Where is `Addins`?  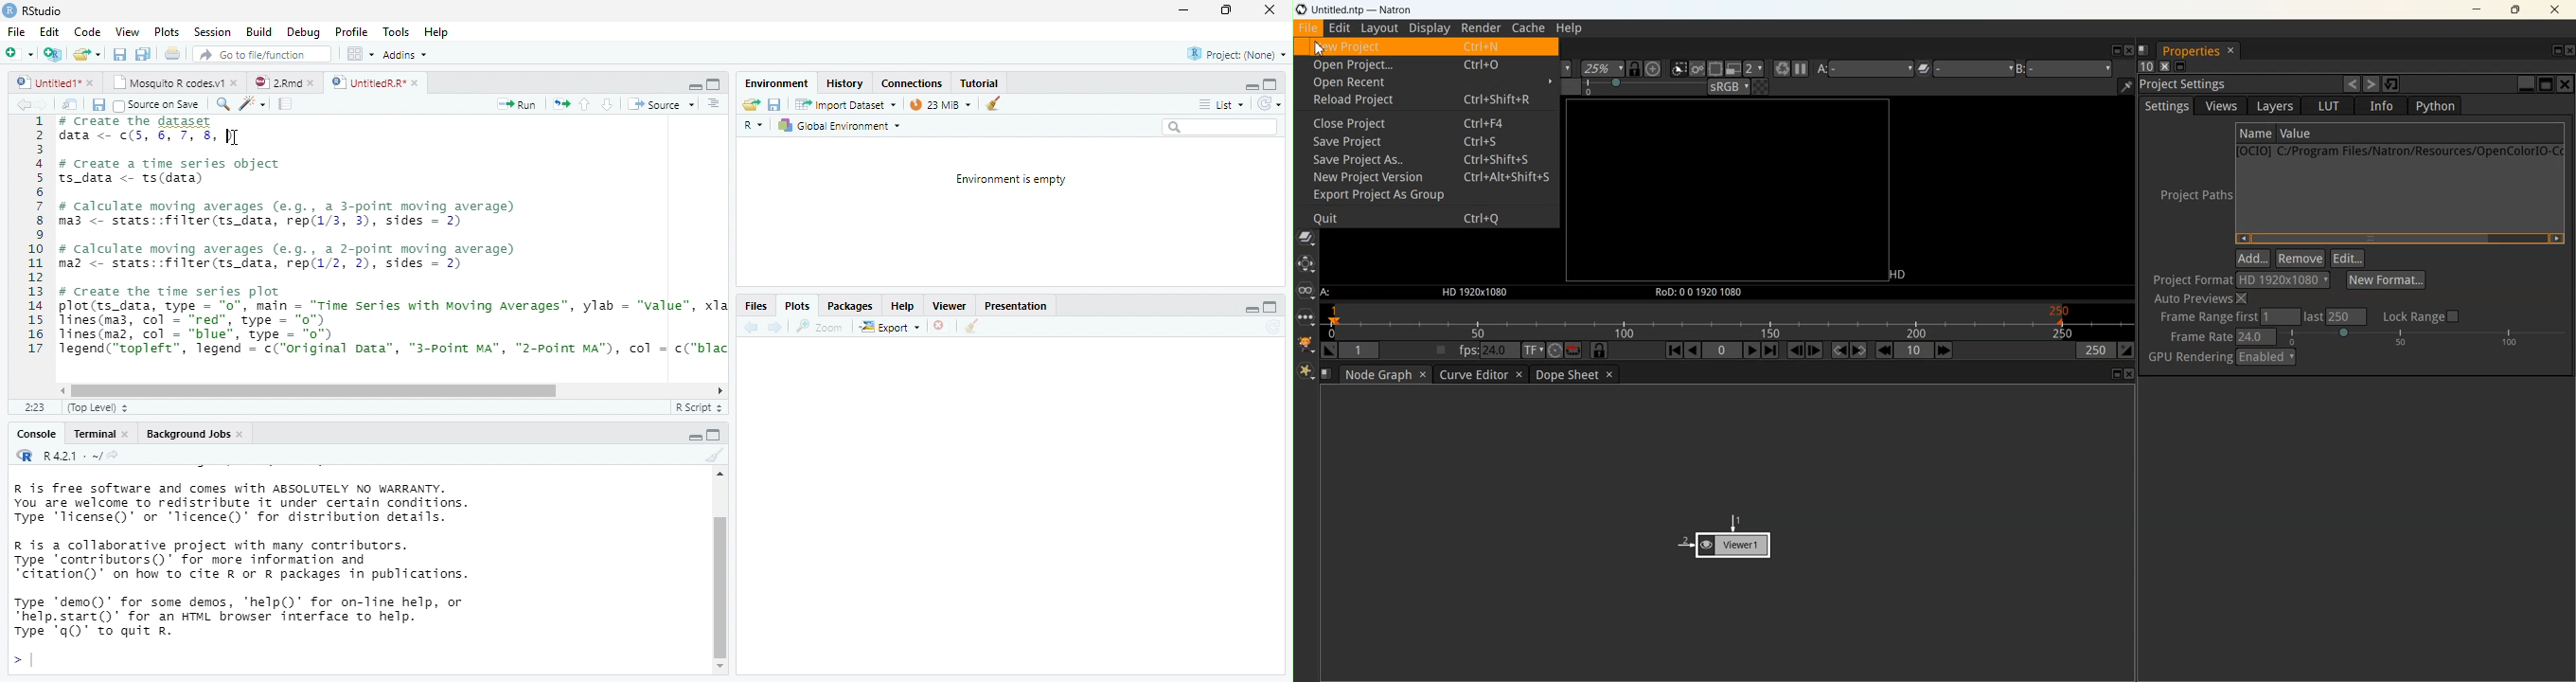 Addins is located at coordinates (405, 55).